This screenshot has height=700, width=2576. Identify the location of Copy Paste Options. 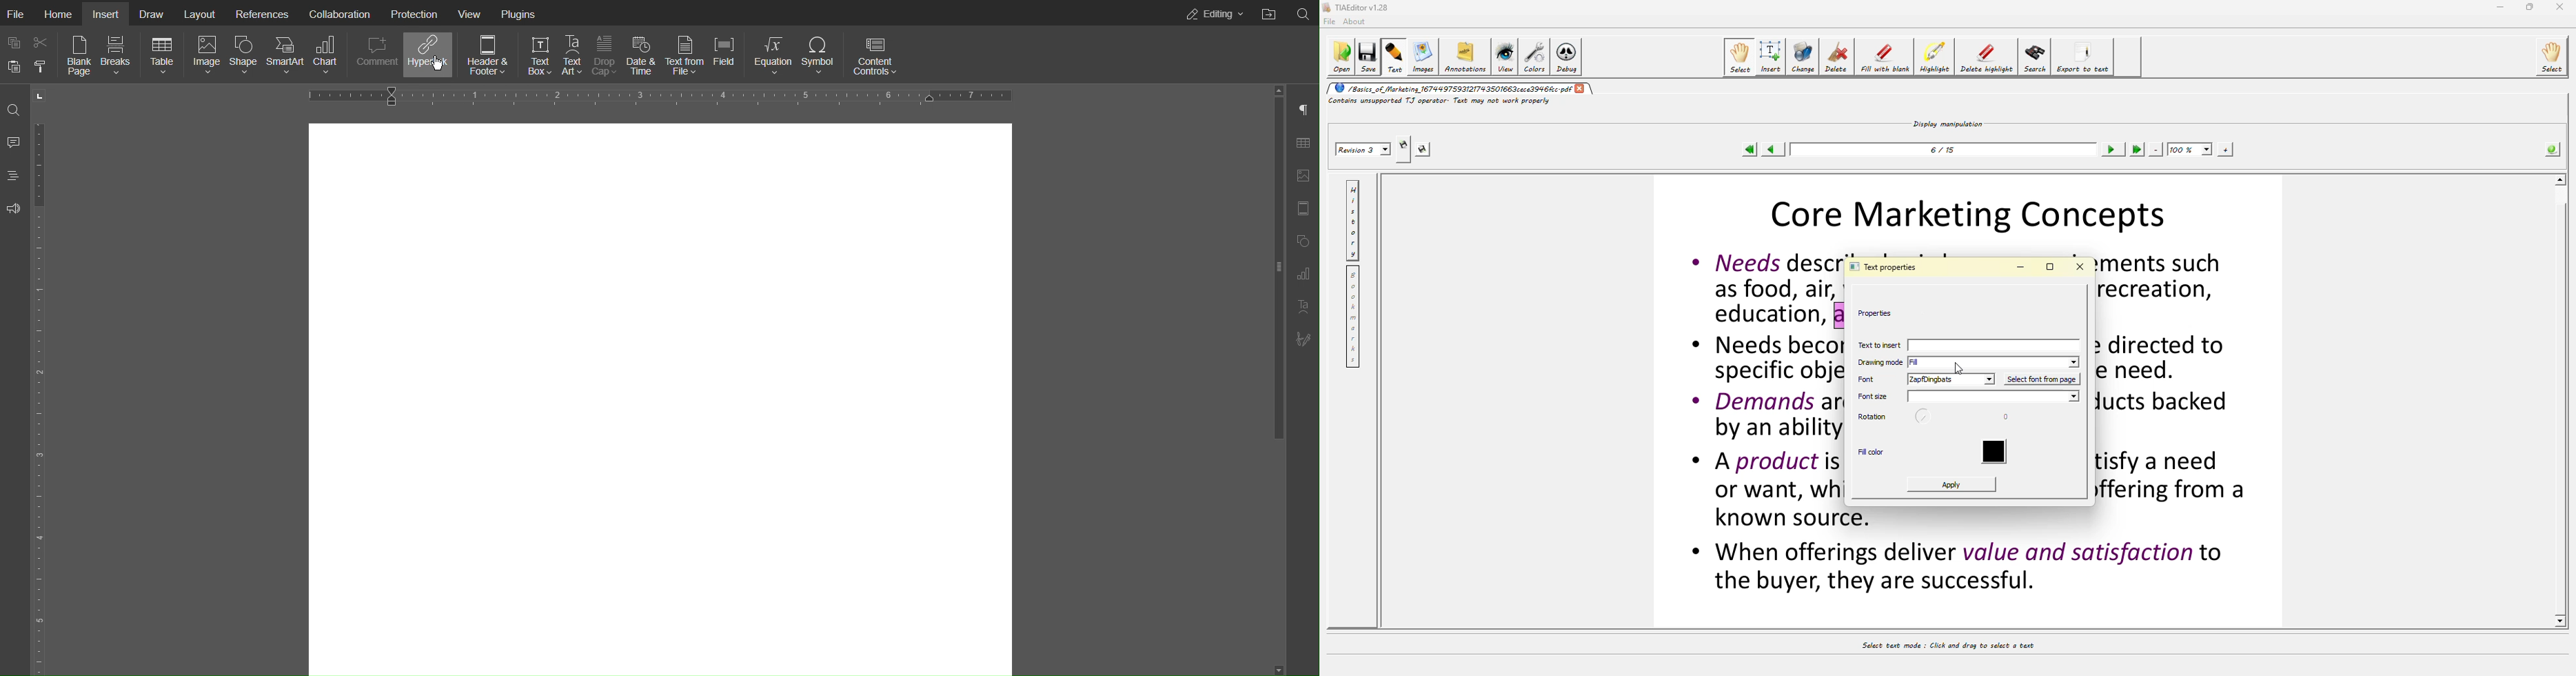
(26, 55).